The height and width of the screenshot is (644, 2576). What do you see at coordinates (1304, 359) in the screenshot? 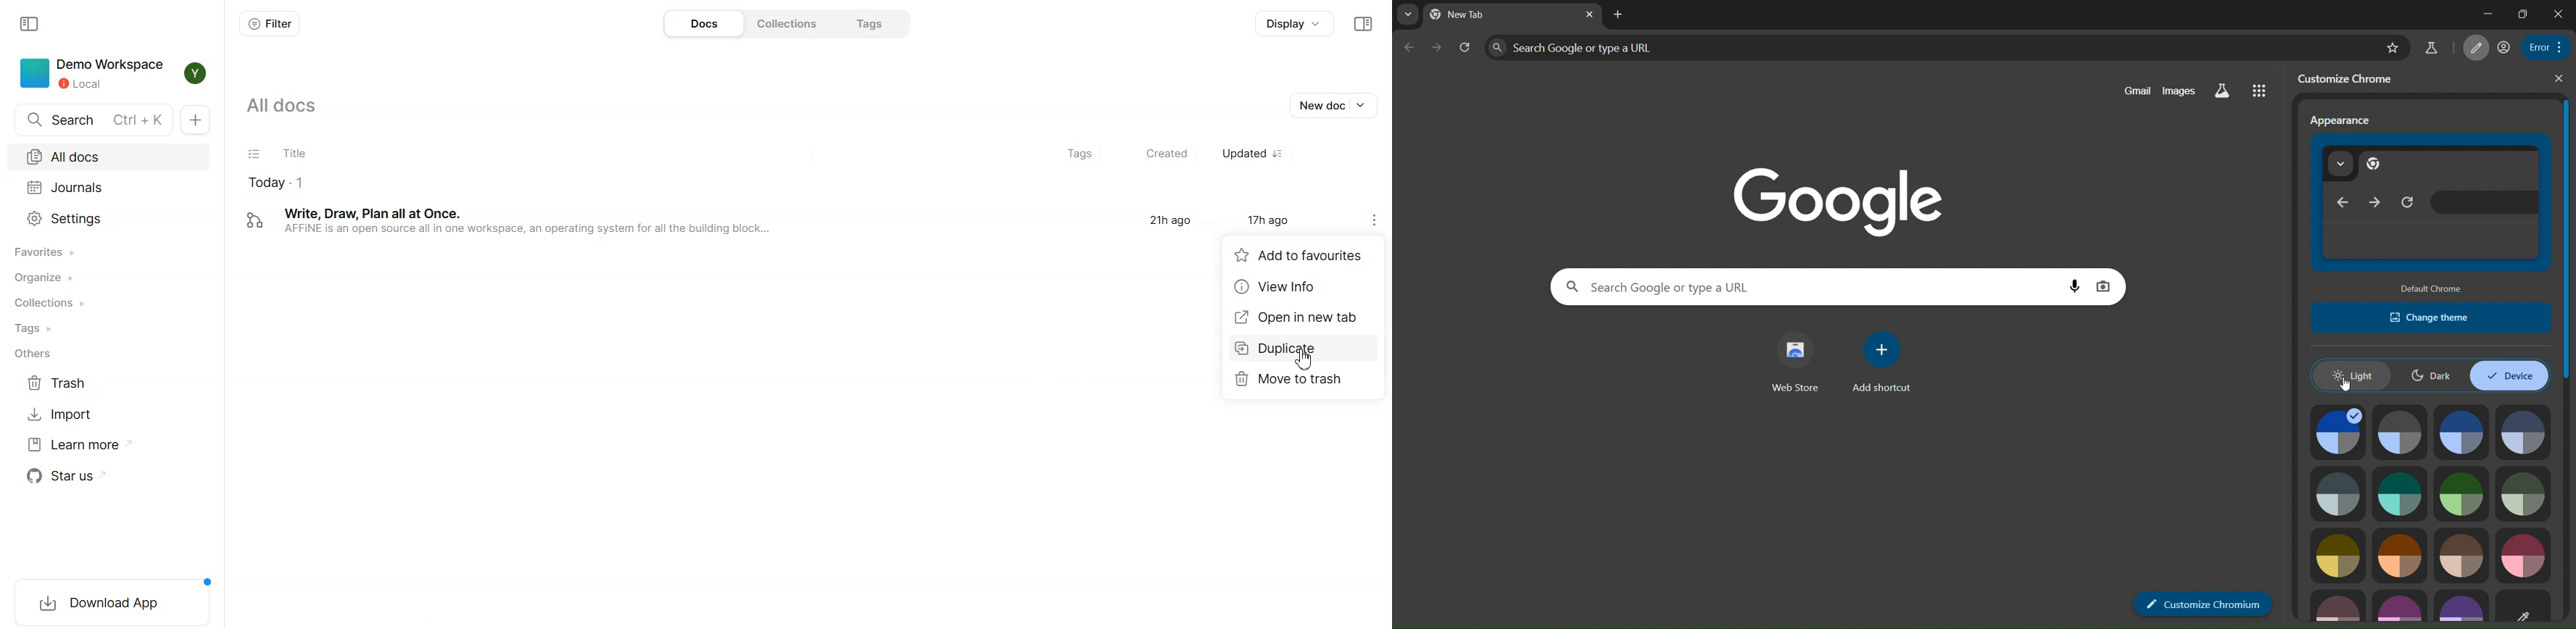
I see `Cursor` at bounding box center [1304, 359].